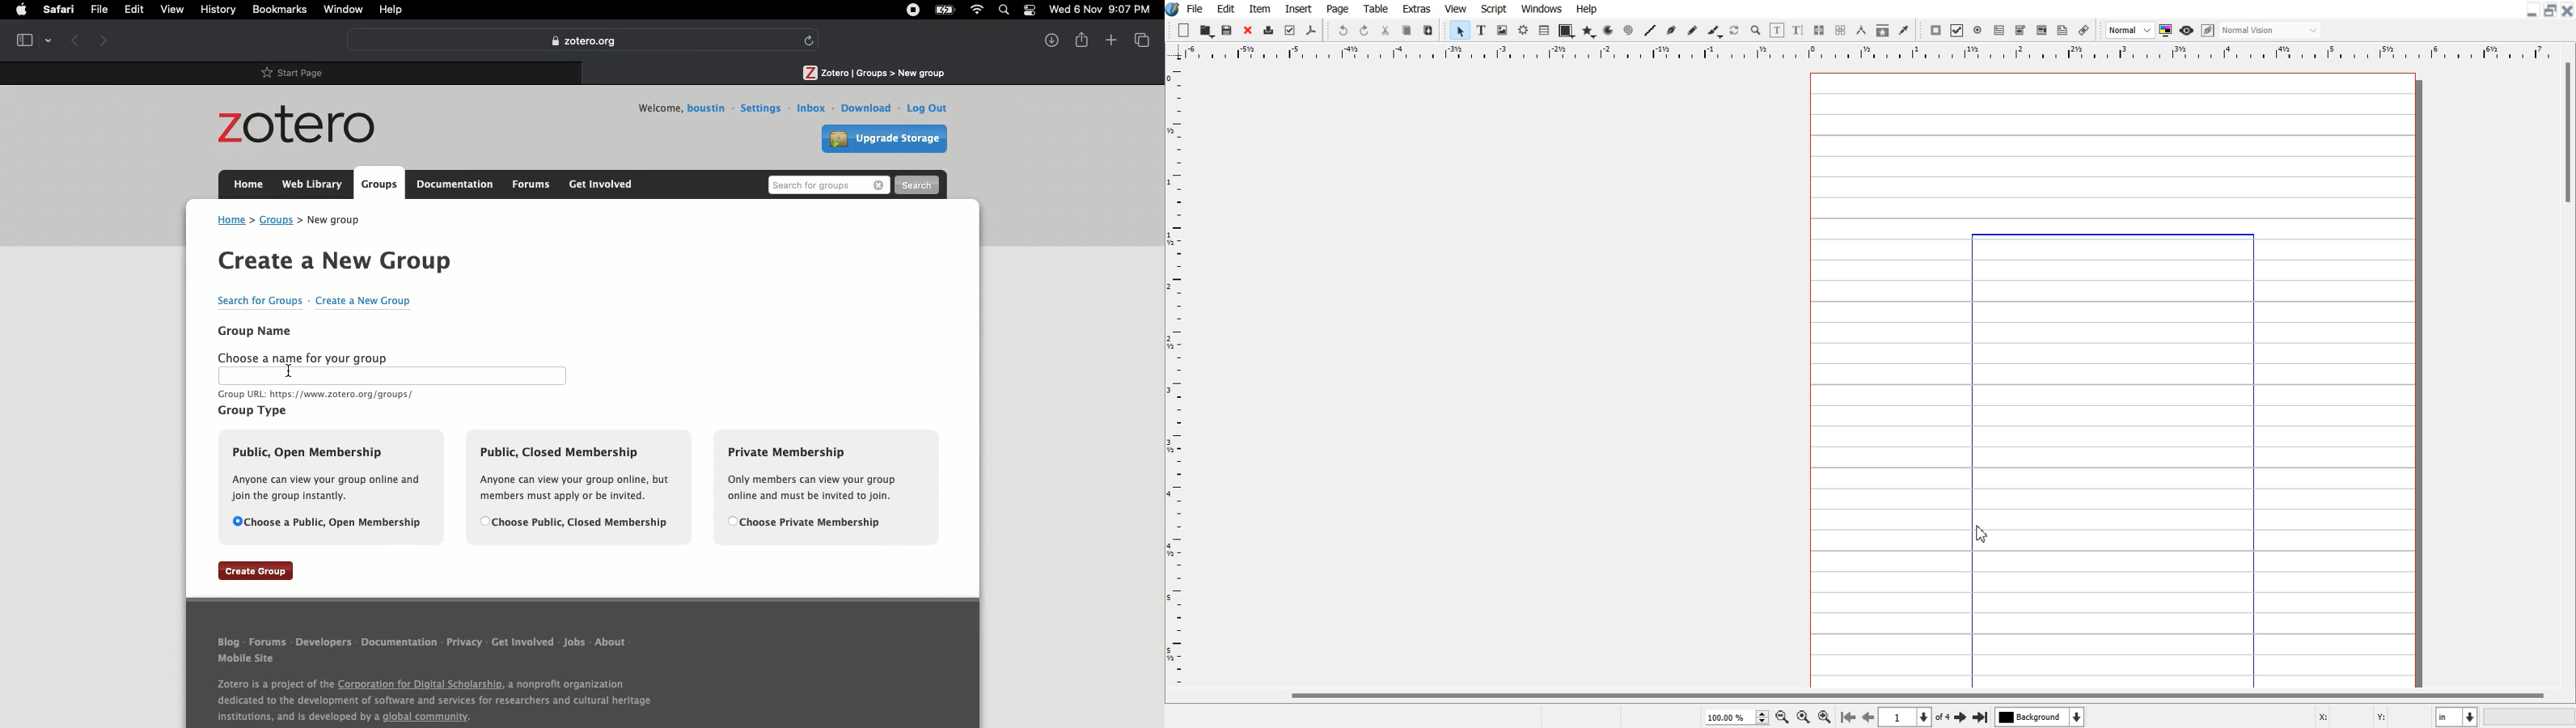  What do you see at coordinates (2548, 10) in the screenshot?
I see `Maximize` at bounding box center [2548, 10].